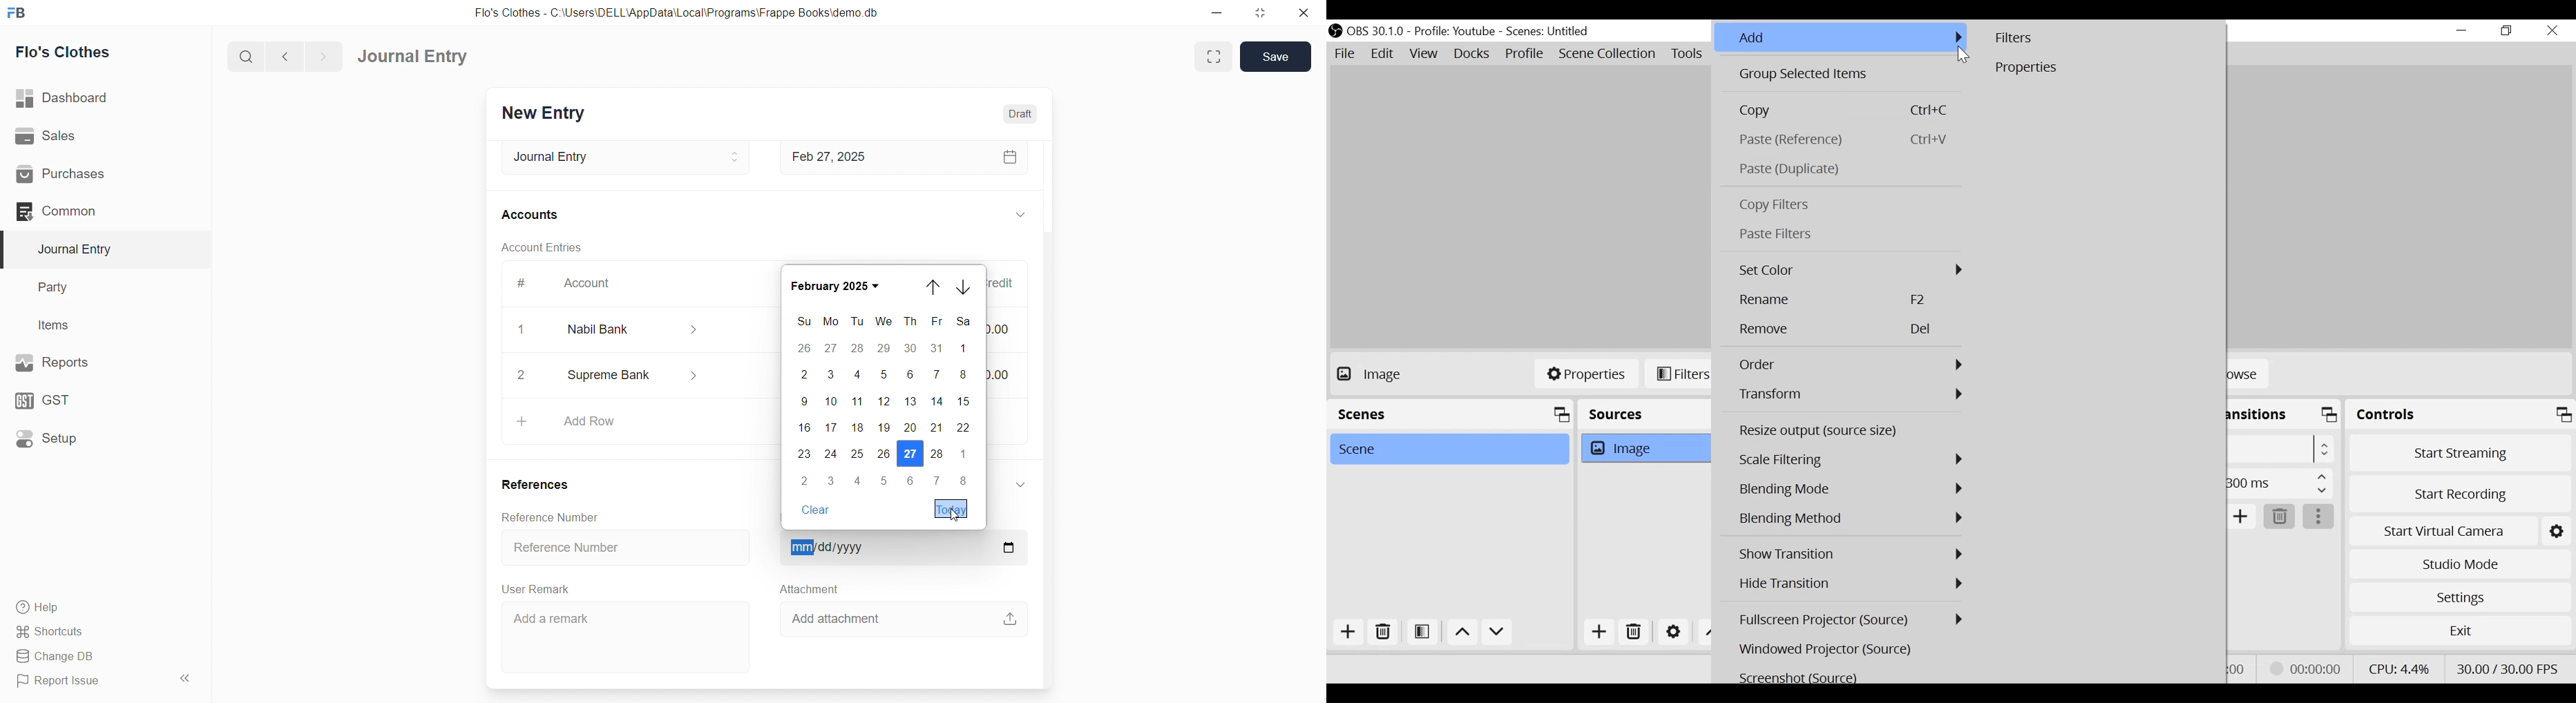 The image size is (2576, 728). I want to click on Journal Entry, so click(413, 56).